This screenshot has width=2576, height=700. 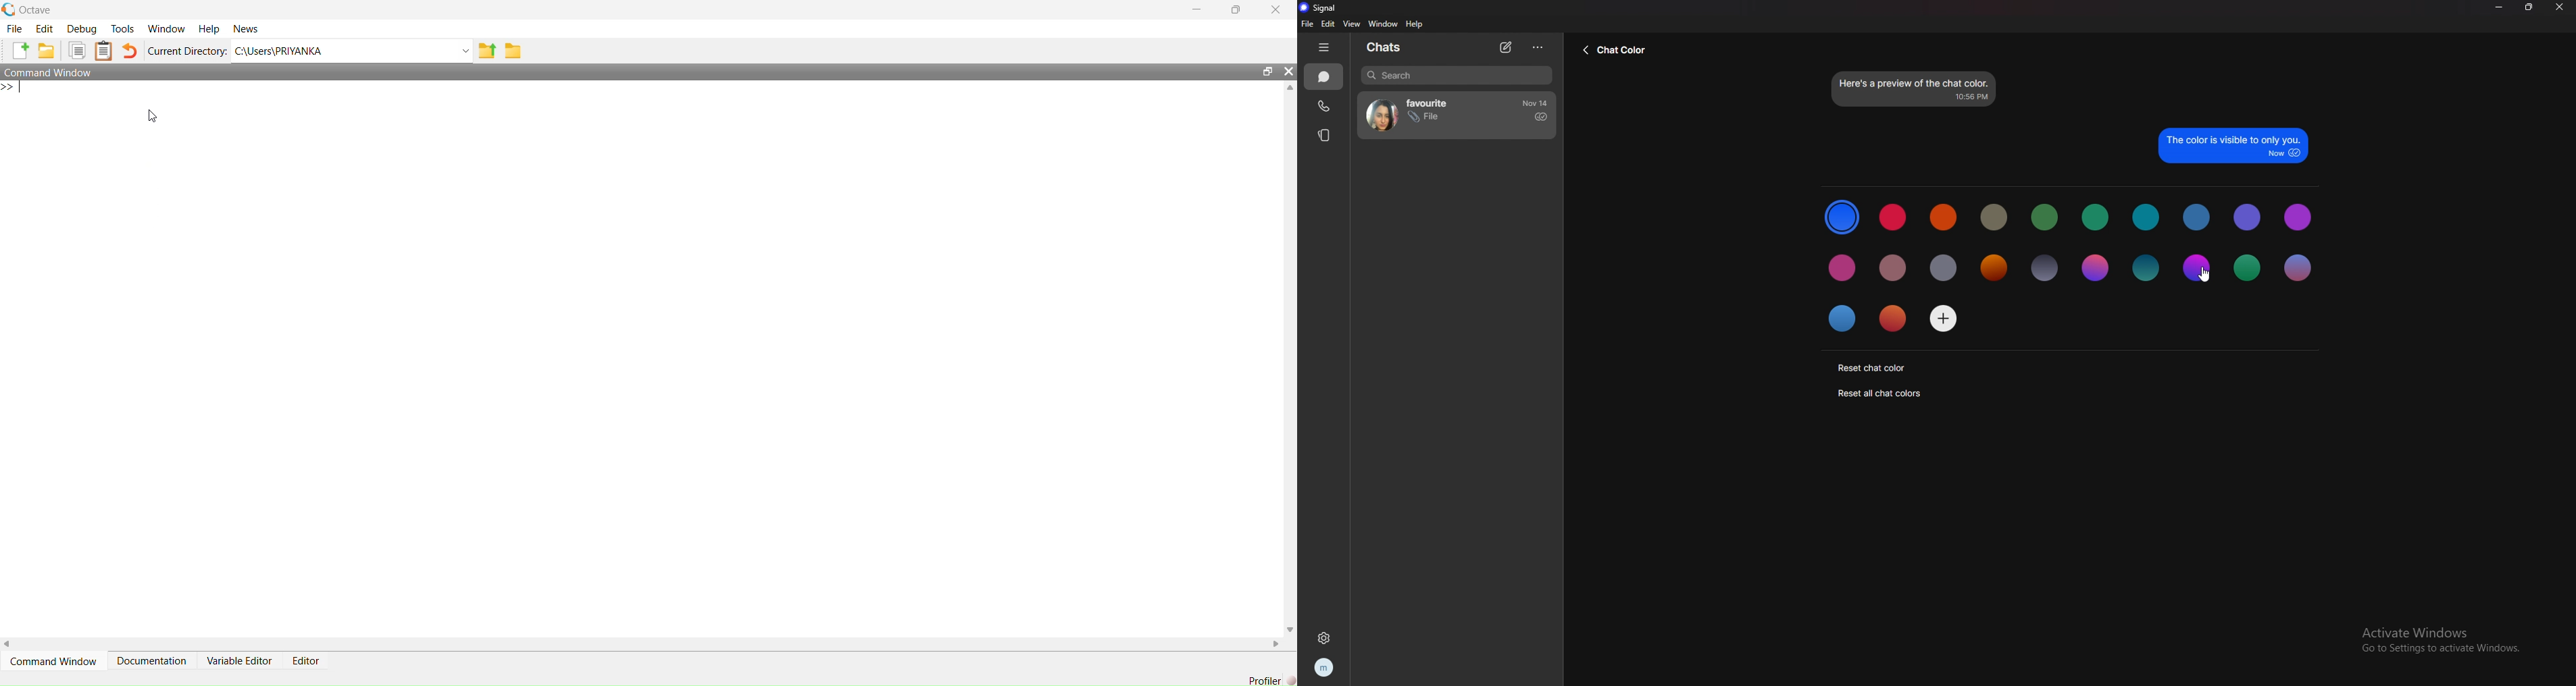 I want to click on time, so click(x=1536, y=103).